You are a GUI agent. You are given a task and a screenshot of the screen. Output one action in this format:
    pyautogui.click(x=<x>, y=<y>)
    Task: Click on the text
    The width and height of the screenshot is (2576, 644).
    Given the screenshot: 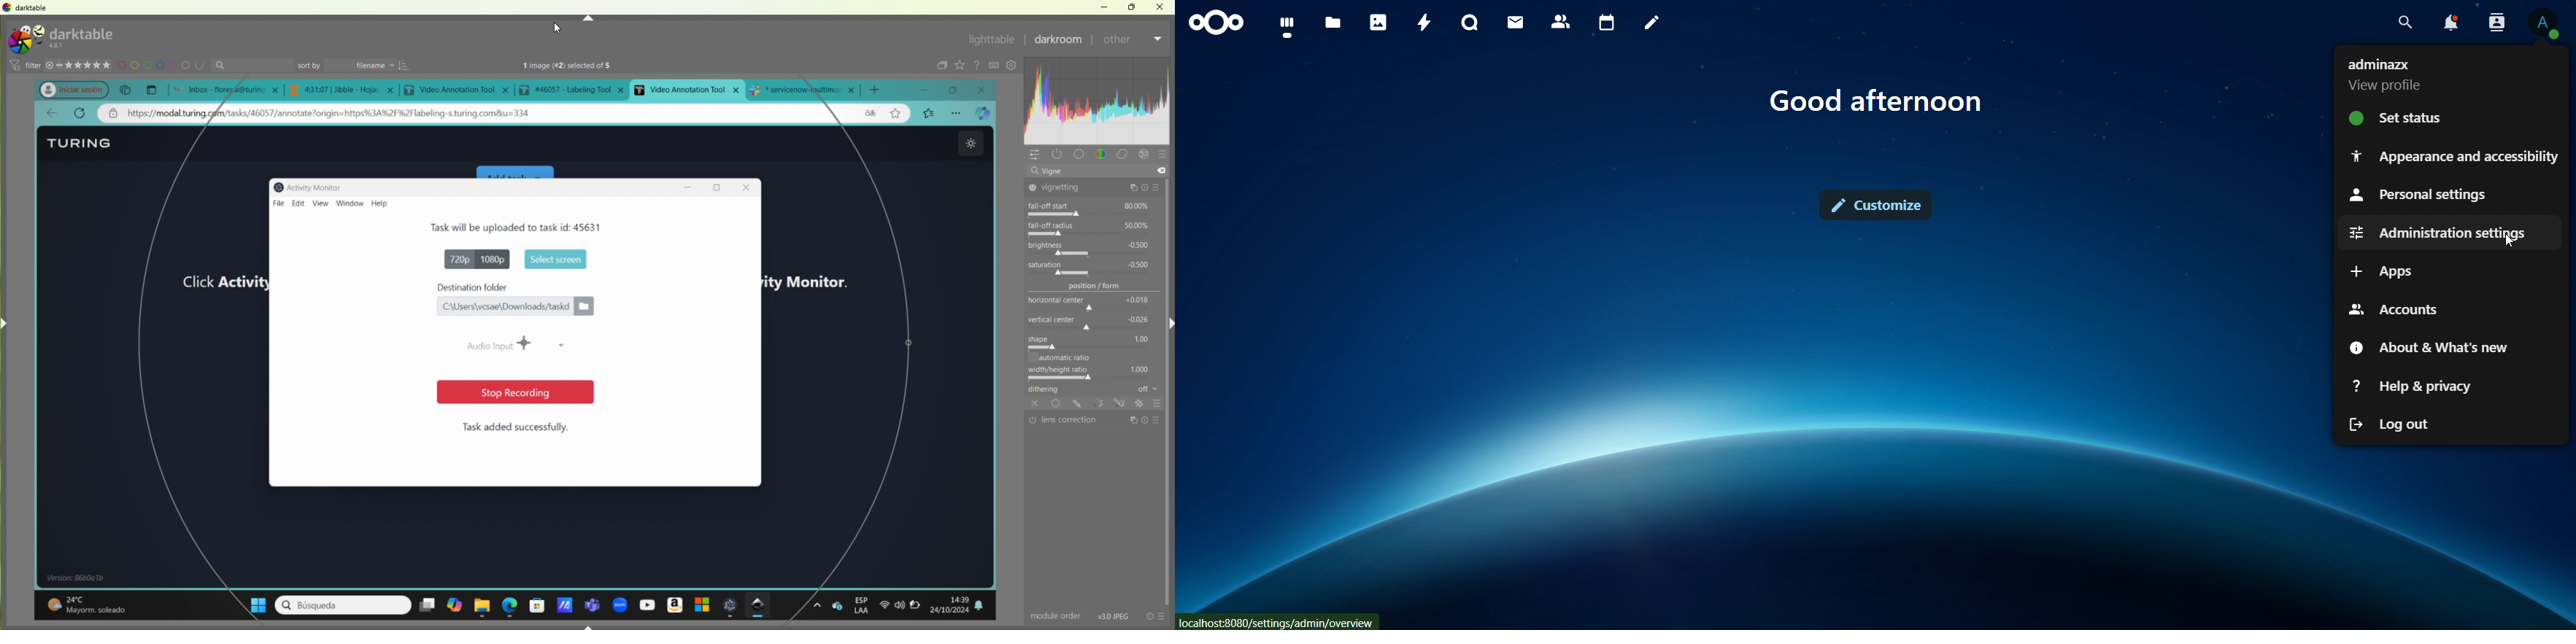 What is the action you would take?
    pyautogui.click(x=581, y=66)
    